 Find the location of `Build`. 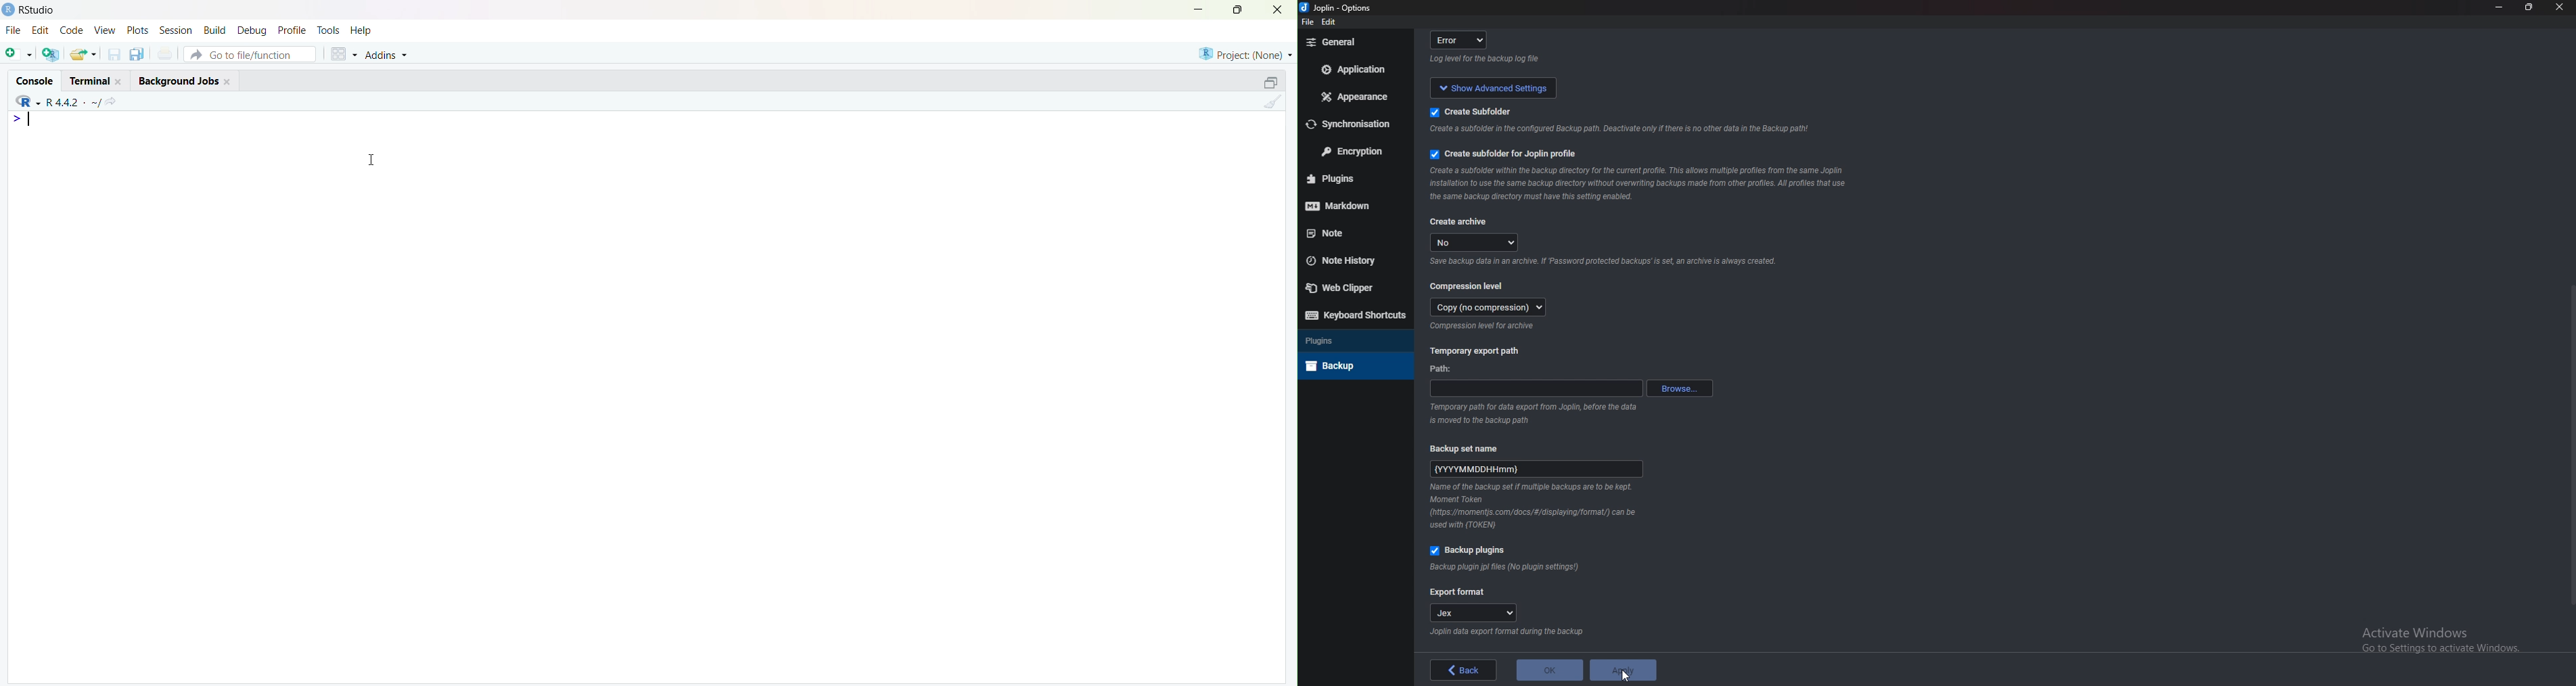

Build is located at coordinates (216, 29).